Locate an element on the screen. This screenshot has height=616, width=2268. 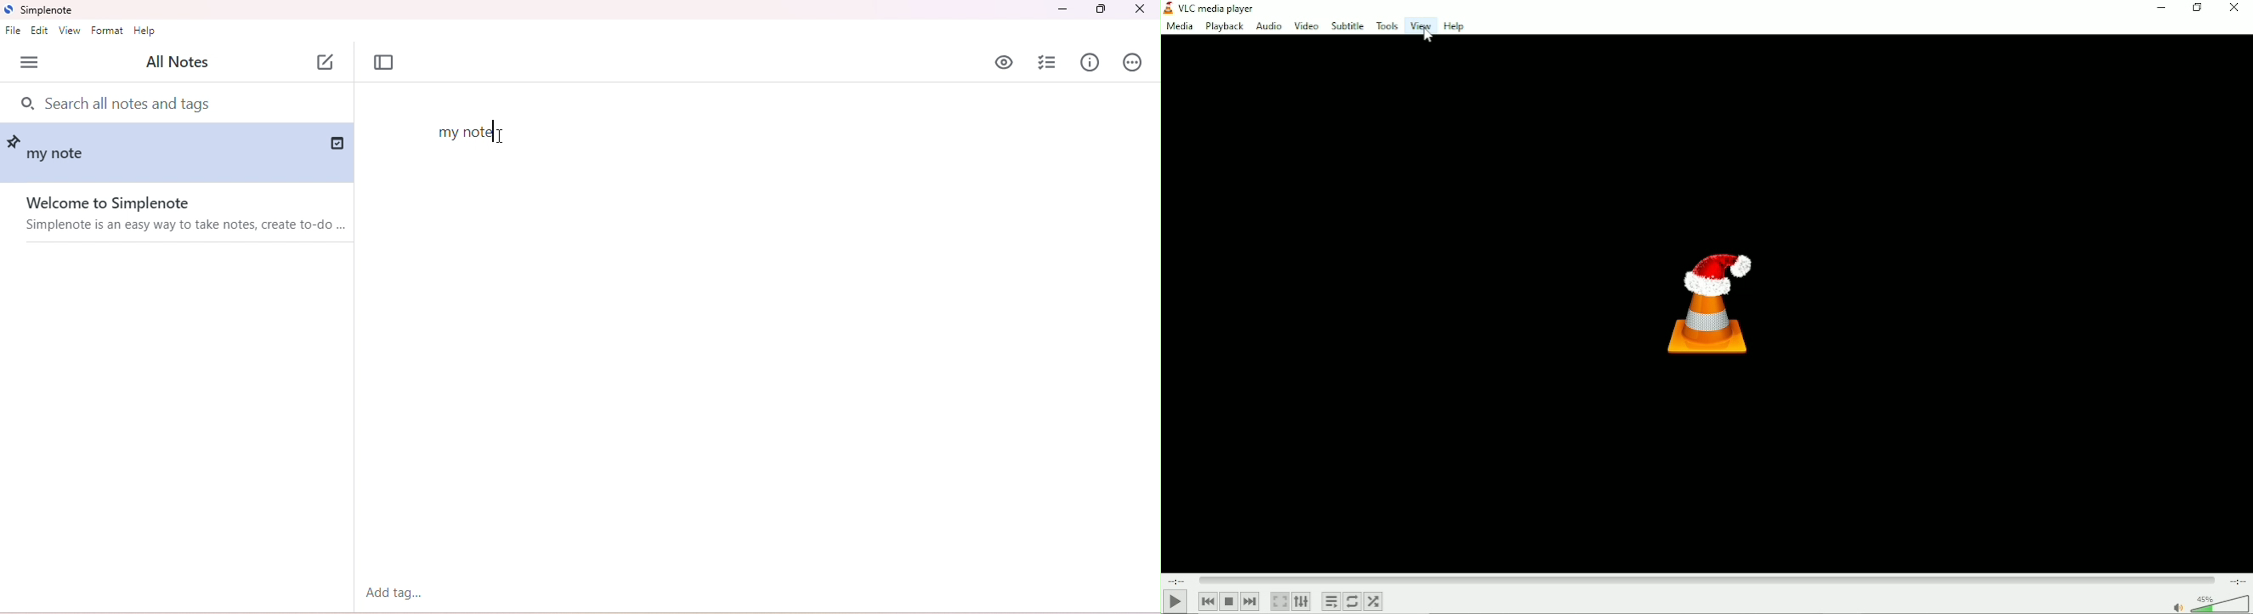
help is located at coordinates (145, 31).